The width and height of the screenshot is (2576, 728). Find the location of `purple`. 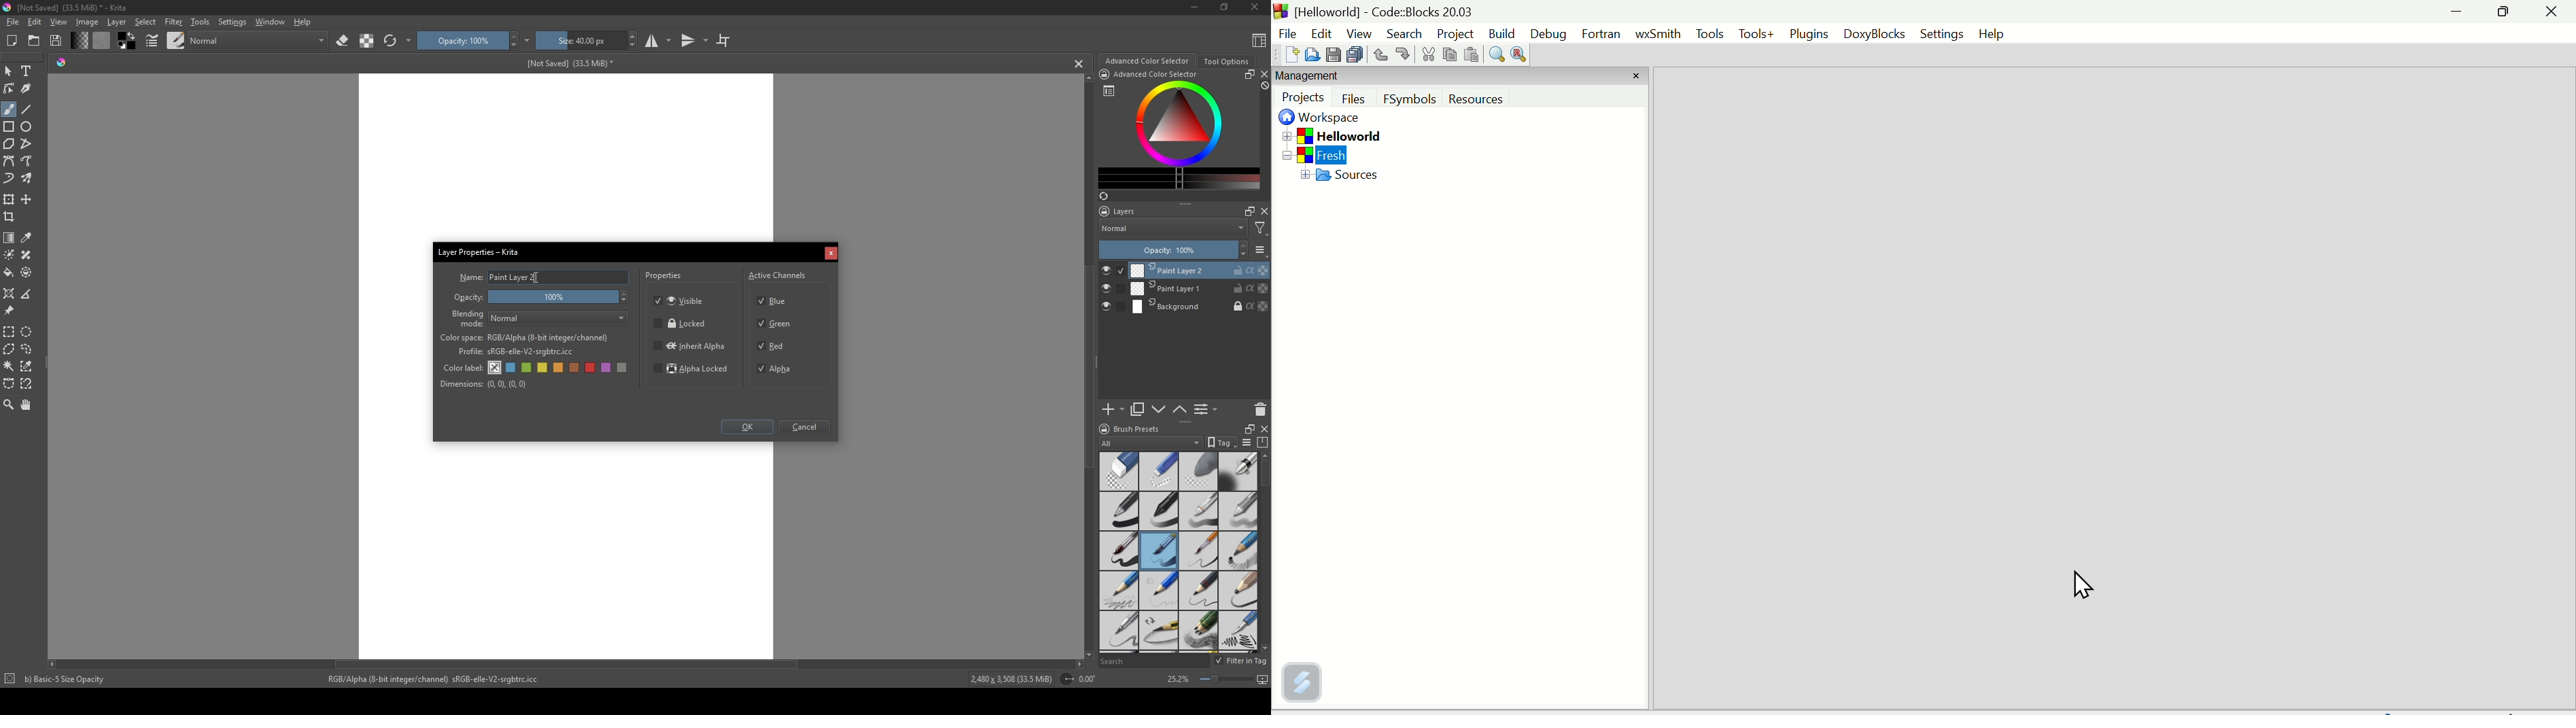

purple is located at coordinates (608, 368).